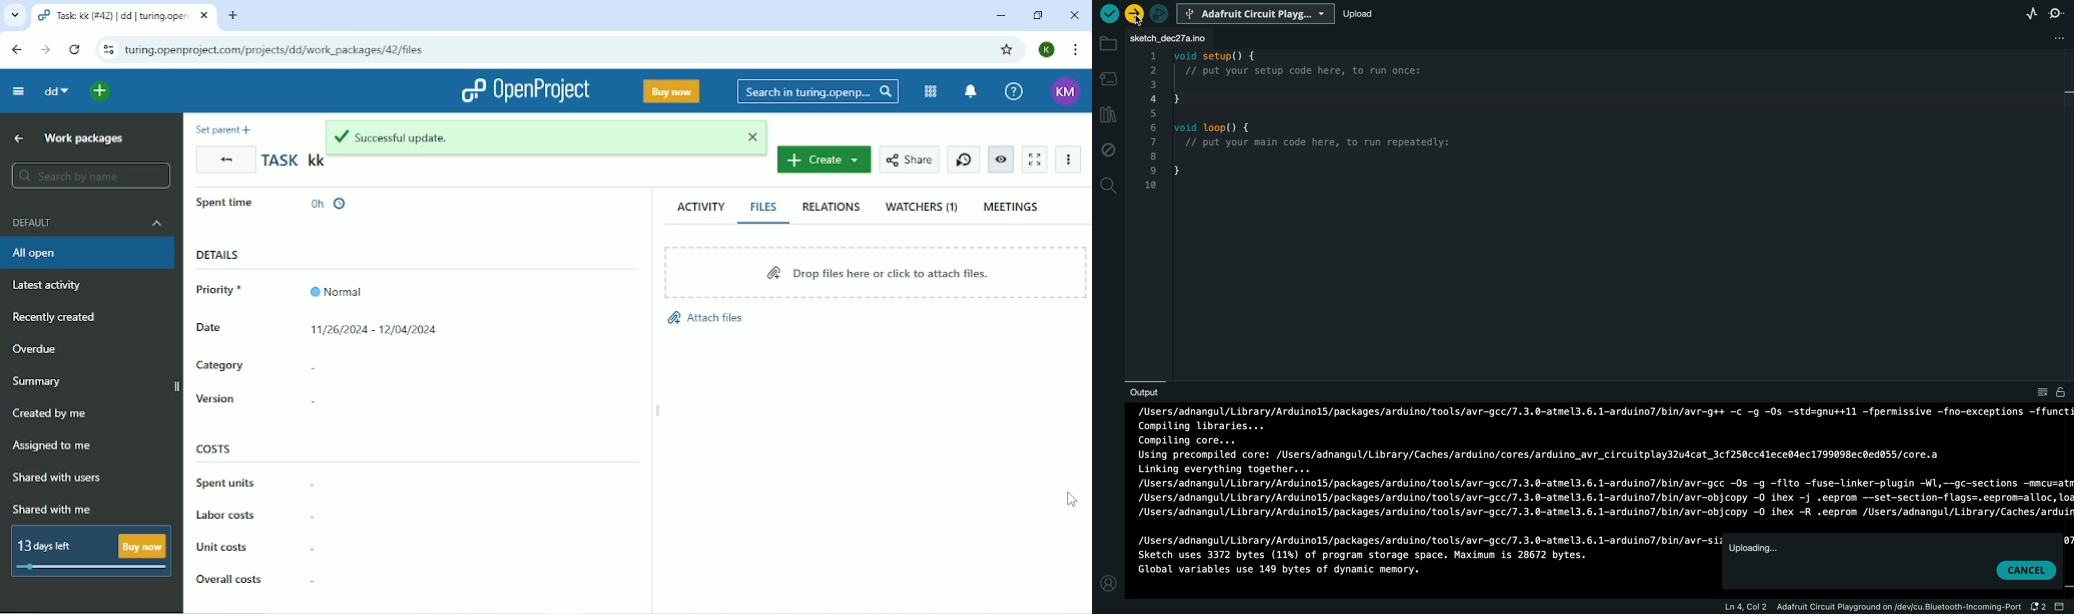 The height and width of the screenshot is (616, 2100). What do you see at coordinates (329, 200) in the screenshot?
I see `0h` at bounding box center [329, 200].